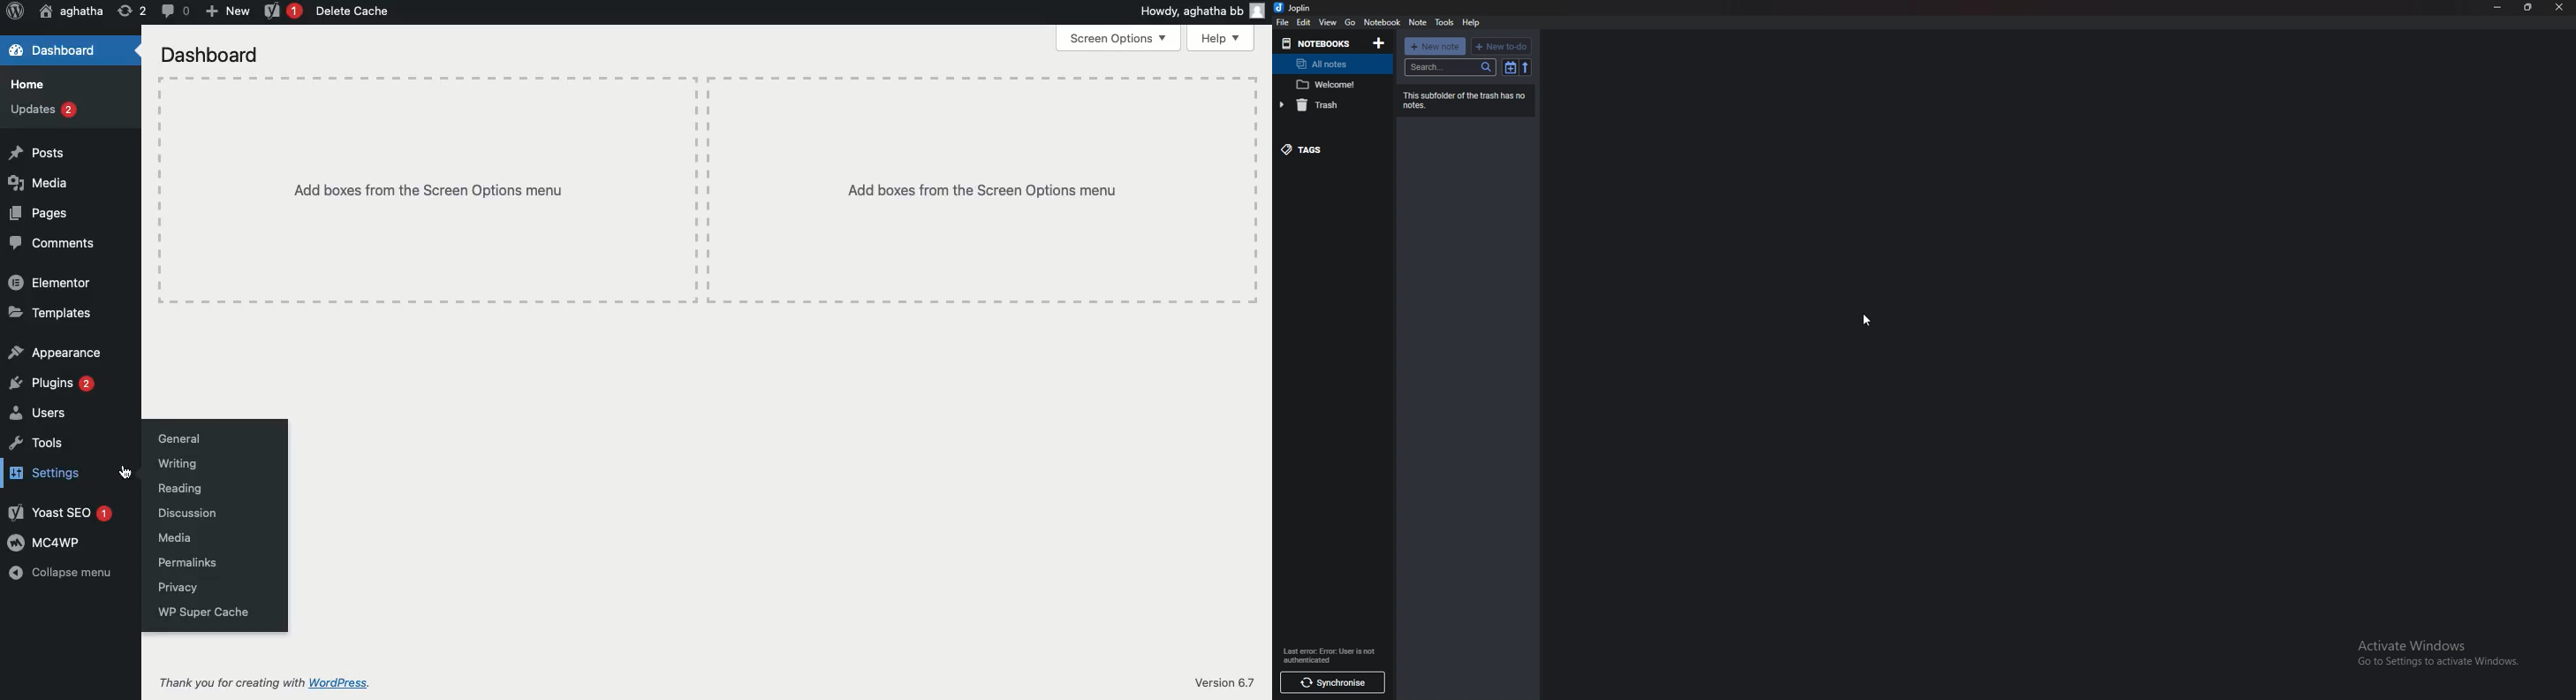 This screenshot has width=2576, height=700. I want to click on Writing, so click(177, 464).